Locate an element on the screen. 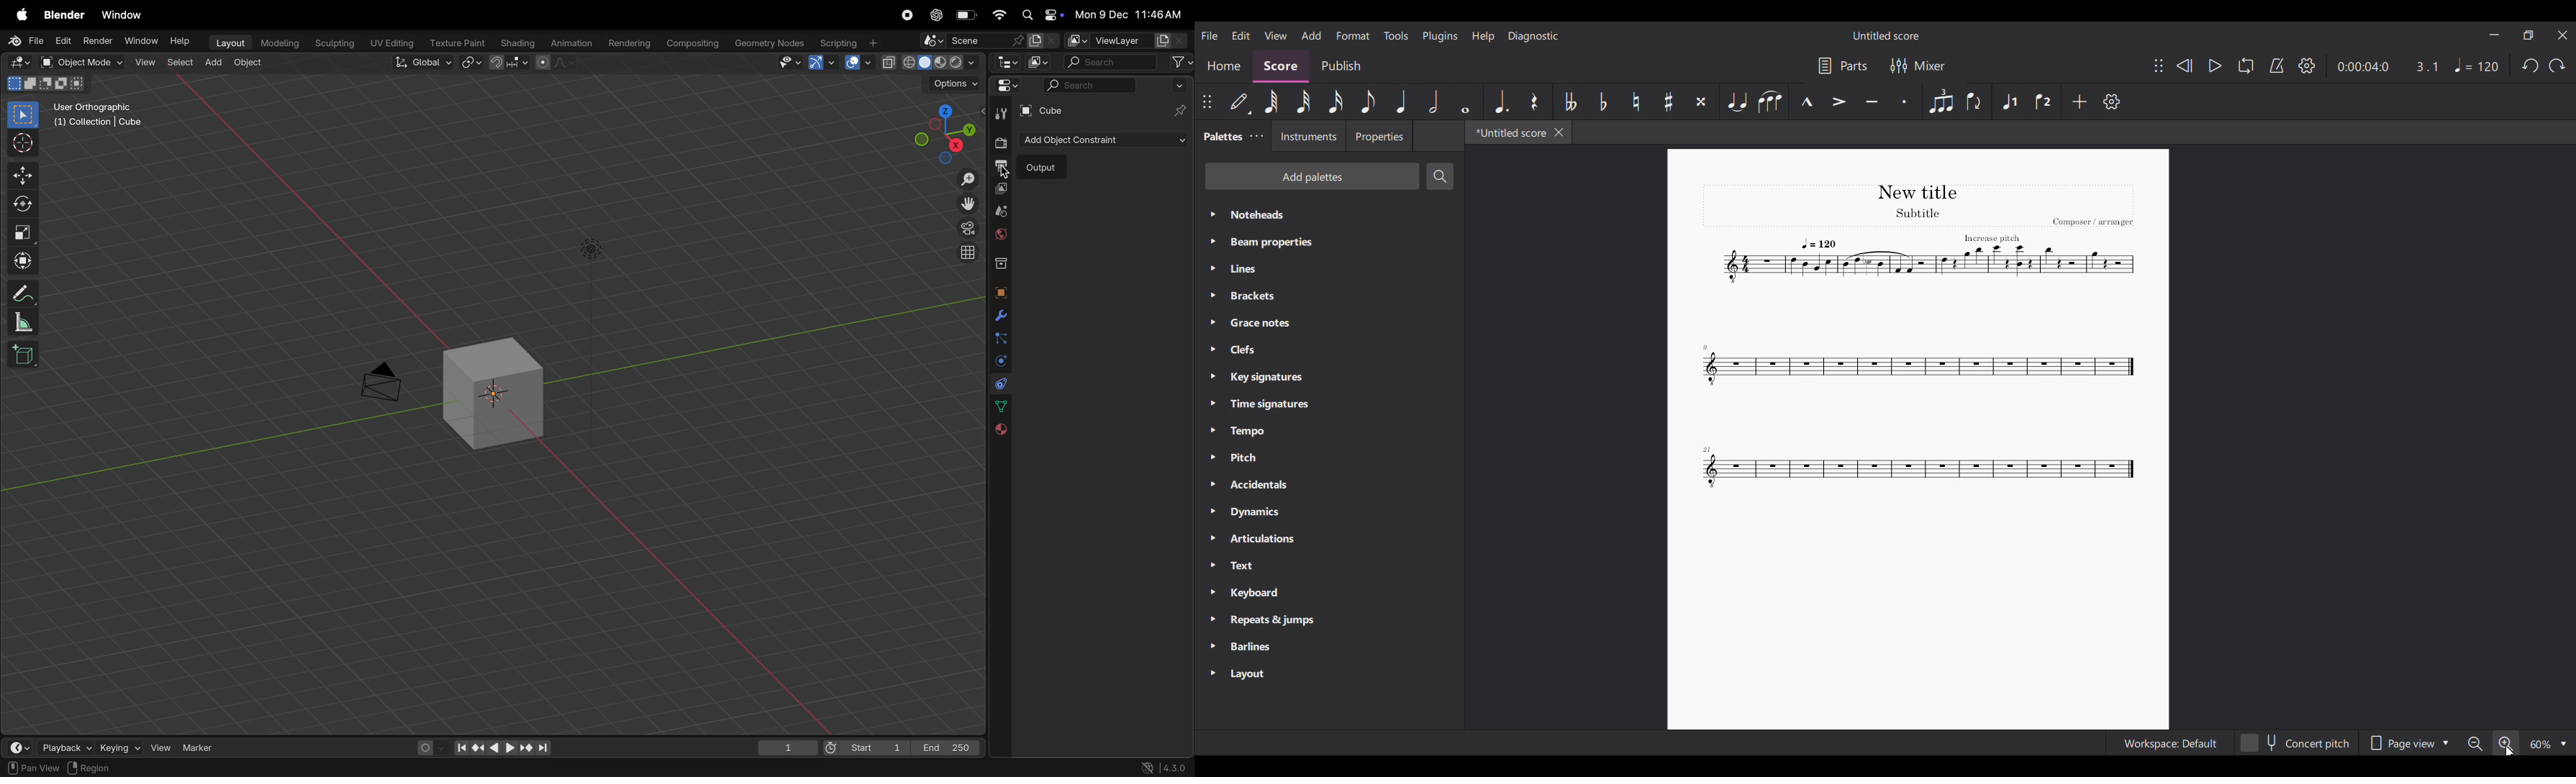 The height and width of the screenshot is (784, 2576). playback controls is located at coordinates (503, 748).